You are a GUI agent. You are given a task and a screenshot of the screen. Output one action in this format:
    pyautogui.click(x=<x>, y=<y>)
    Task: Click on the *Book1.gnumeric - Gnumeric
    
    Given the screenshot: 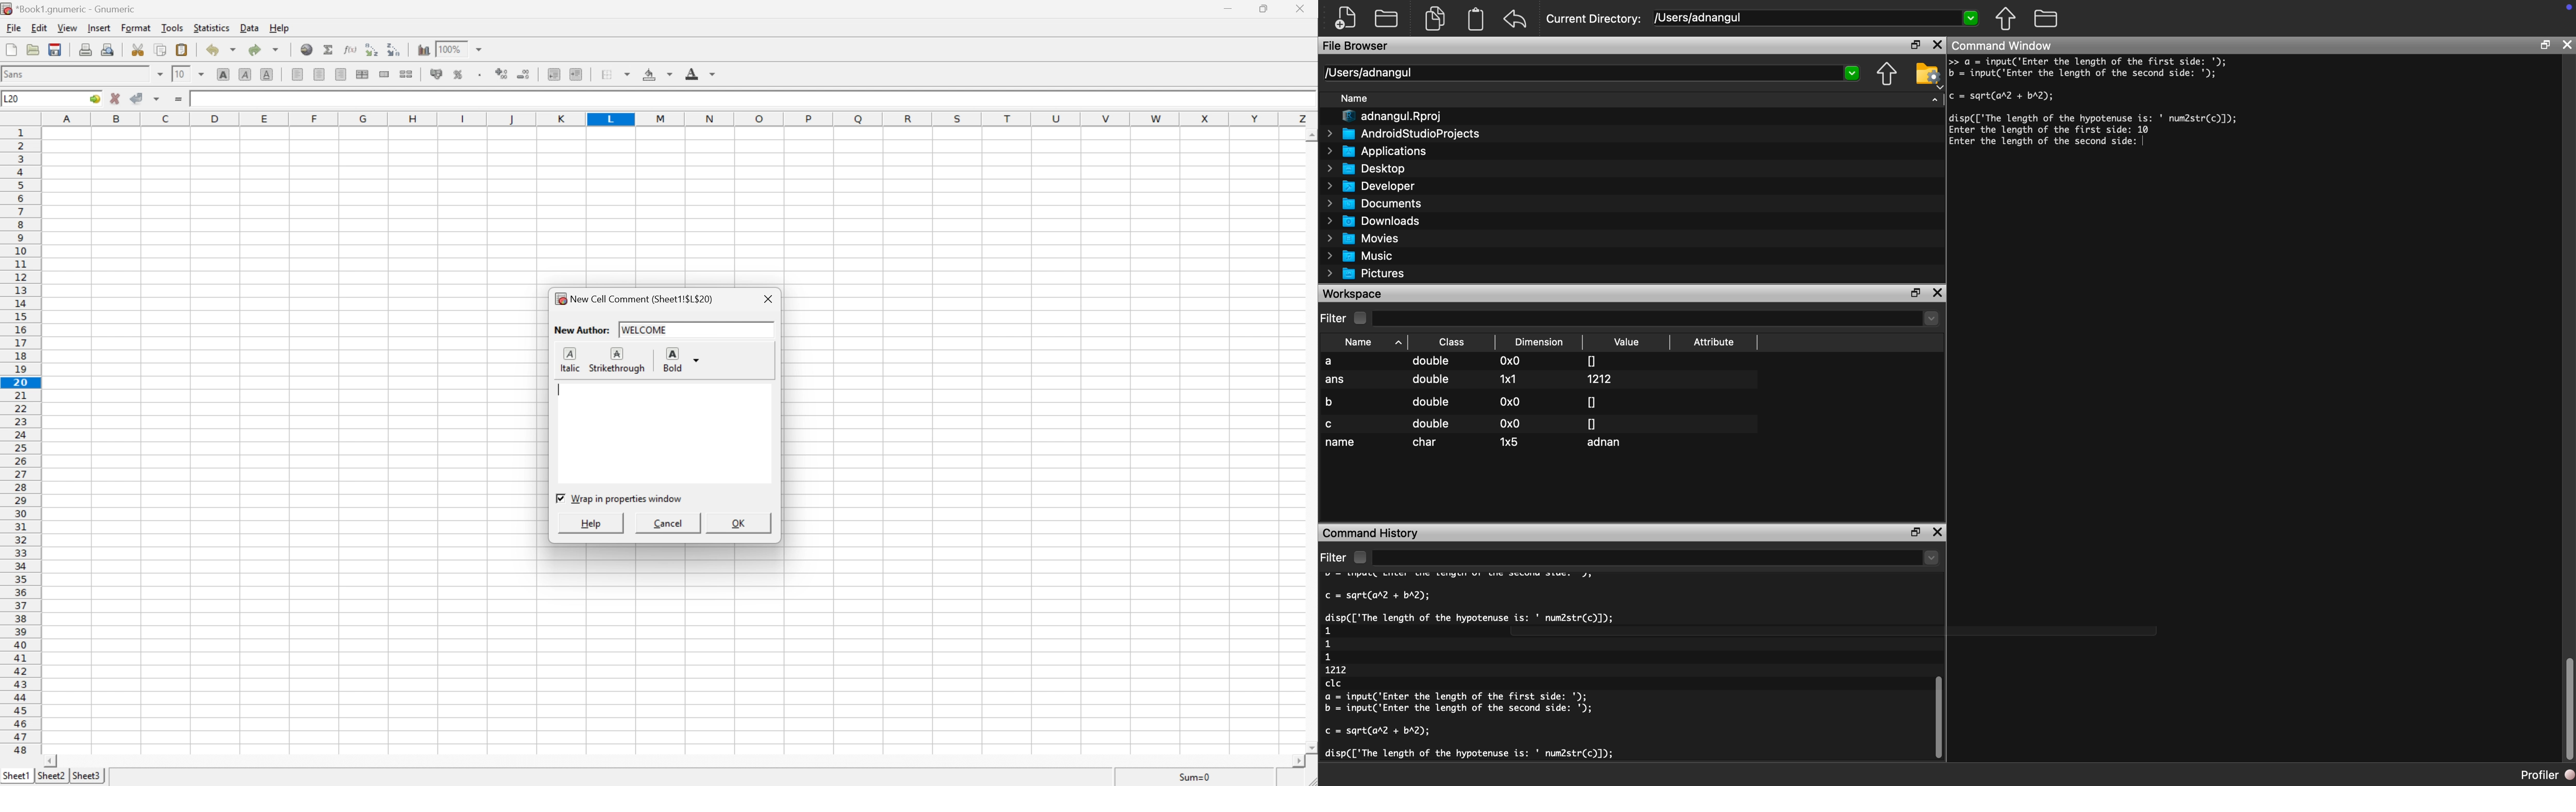 What is the action you would take?
    pyautogui.click(x=70, y=10)
    